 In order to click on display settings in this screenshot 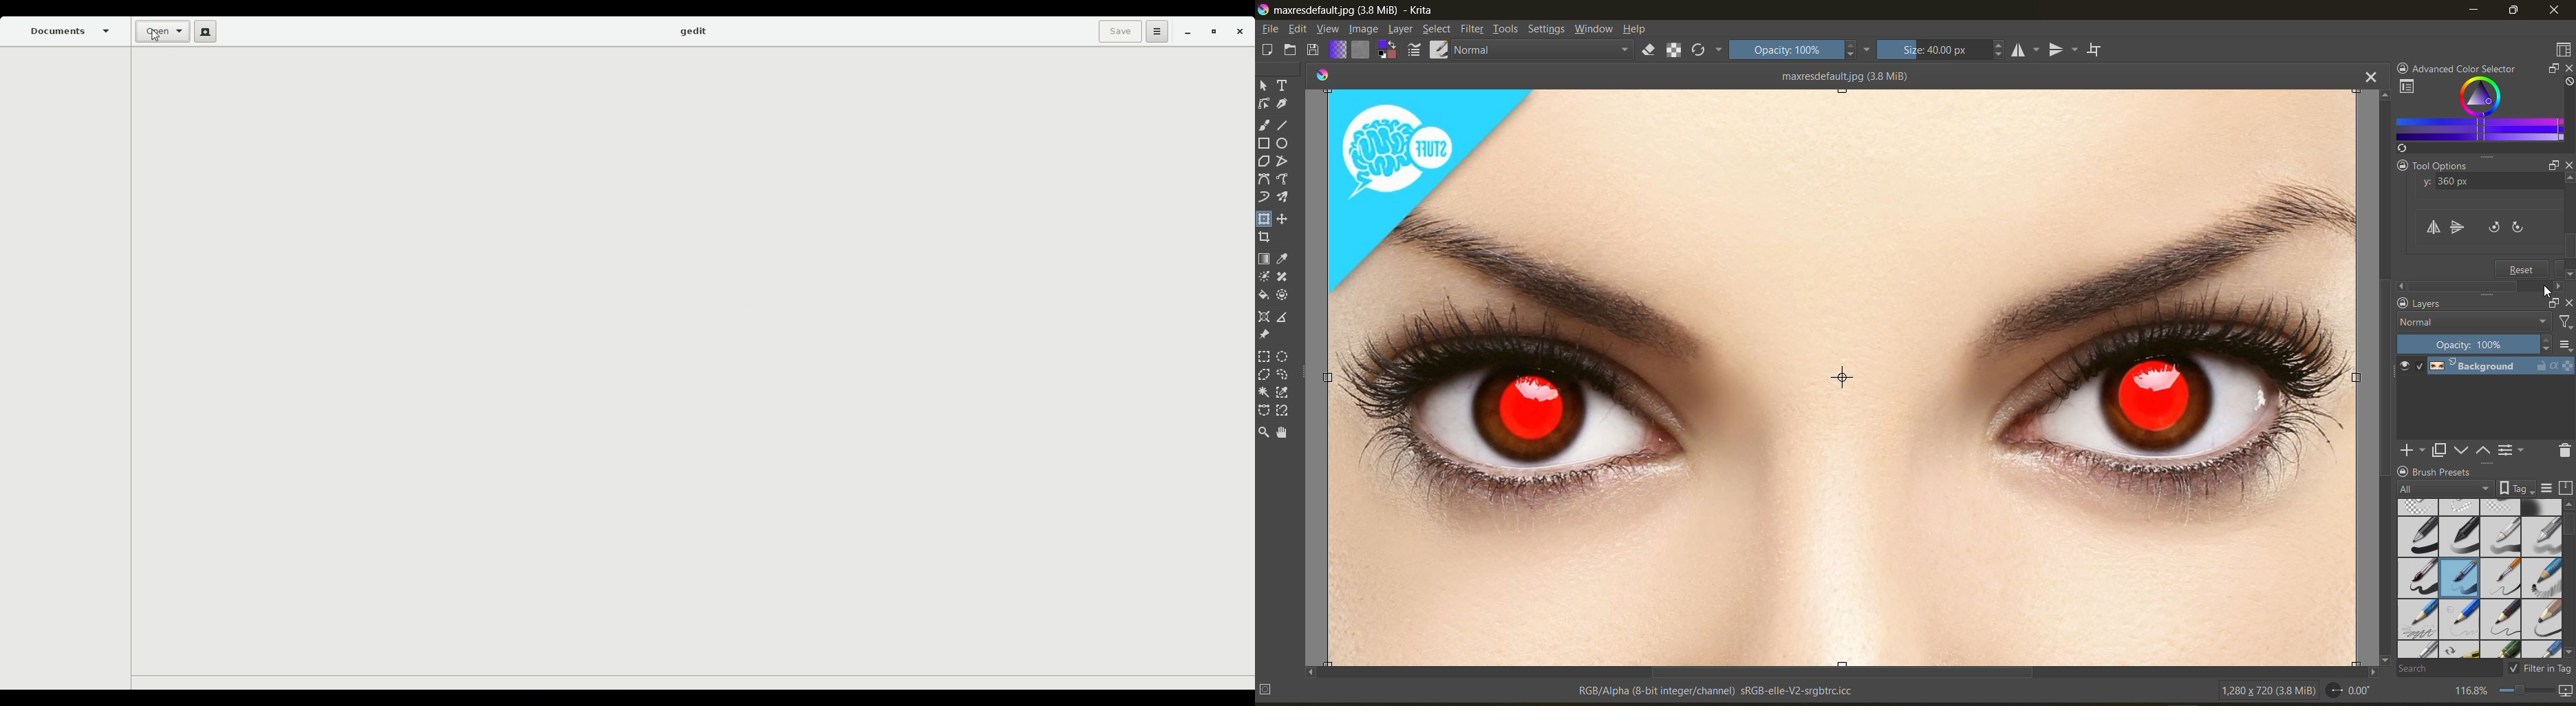, I will do `click(2548, 486)`.